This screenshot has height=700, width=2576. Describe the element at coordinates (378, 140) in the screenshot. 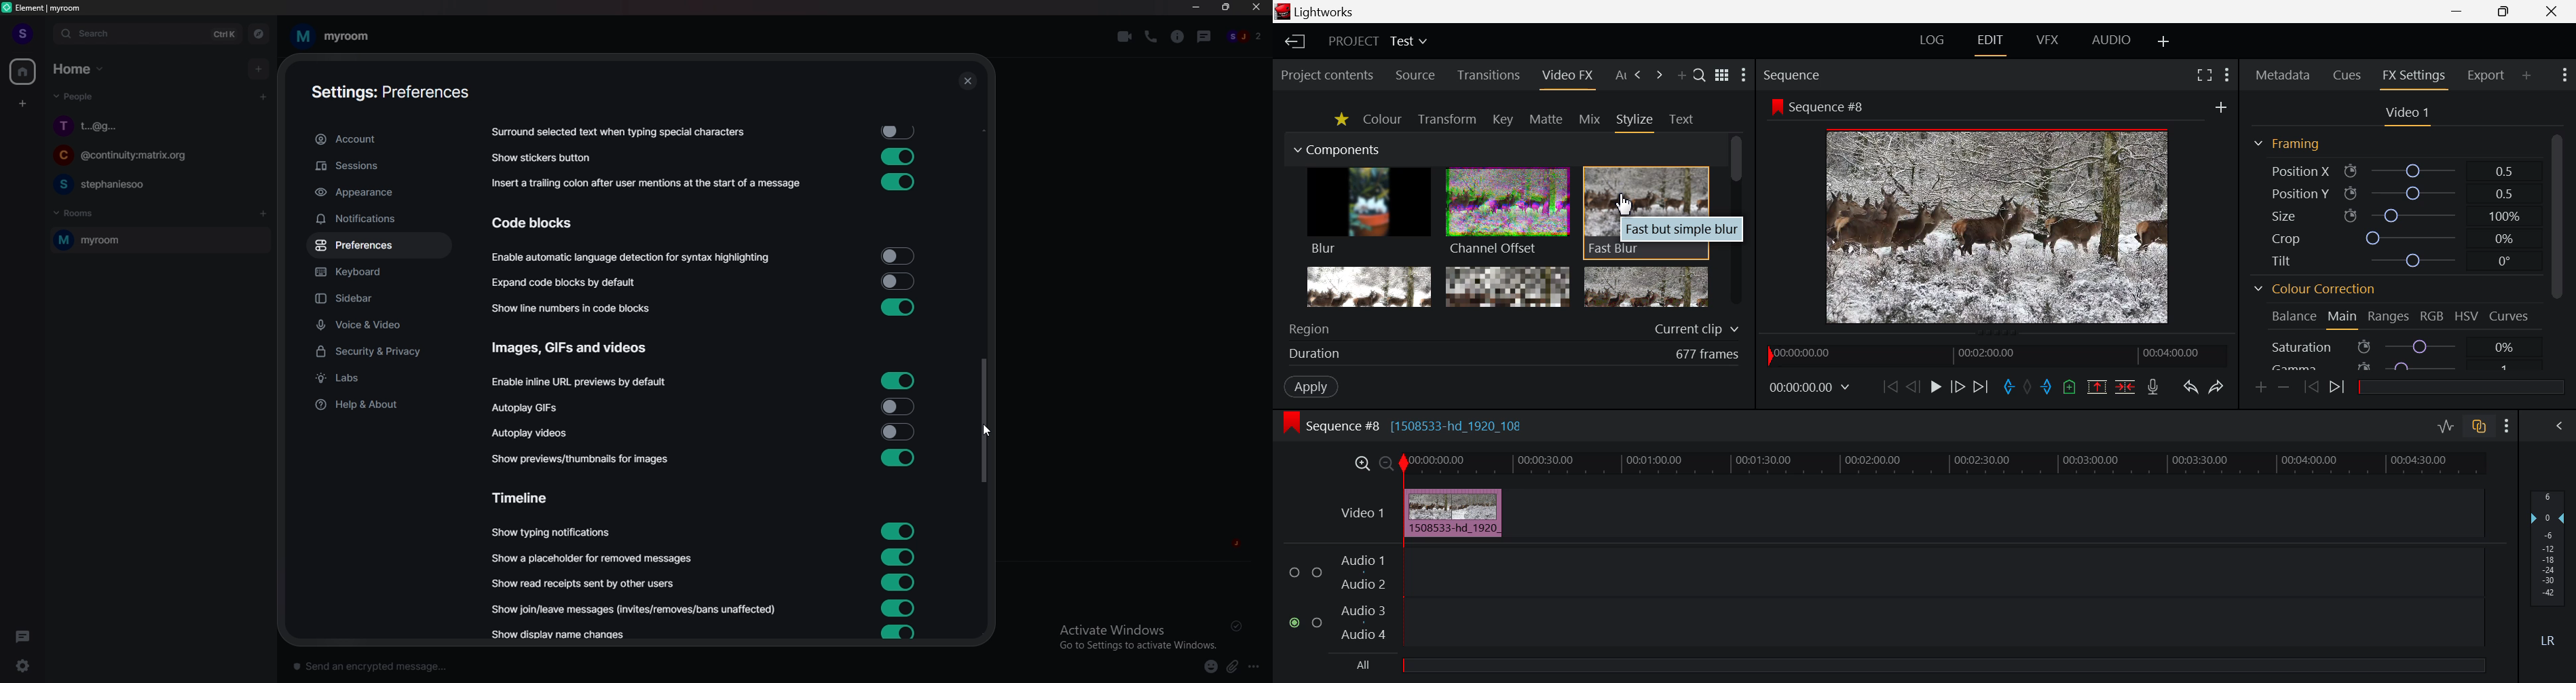

I see `account` at that location.